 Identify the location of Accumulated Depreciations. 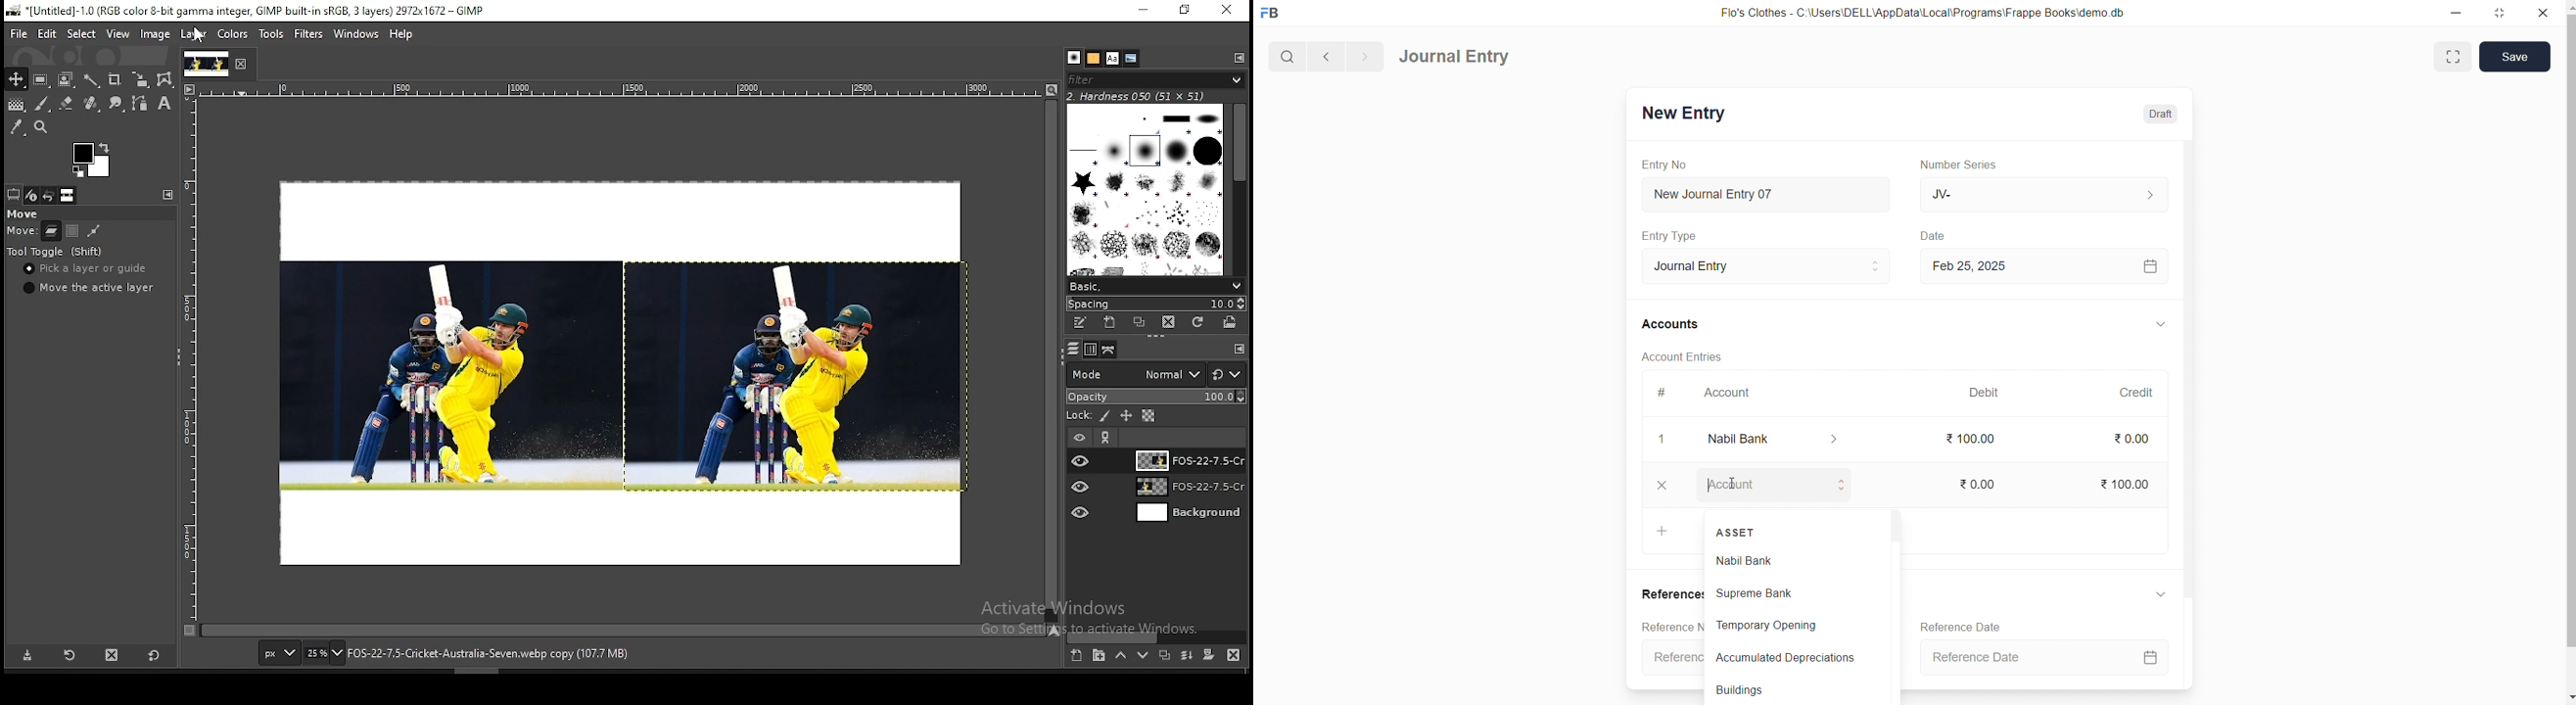
(1789, 656).